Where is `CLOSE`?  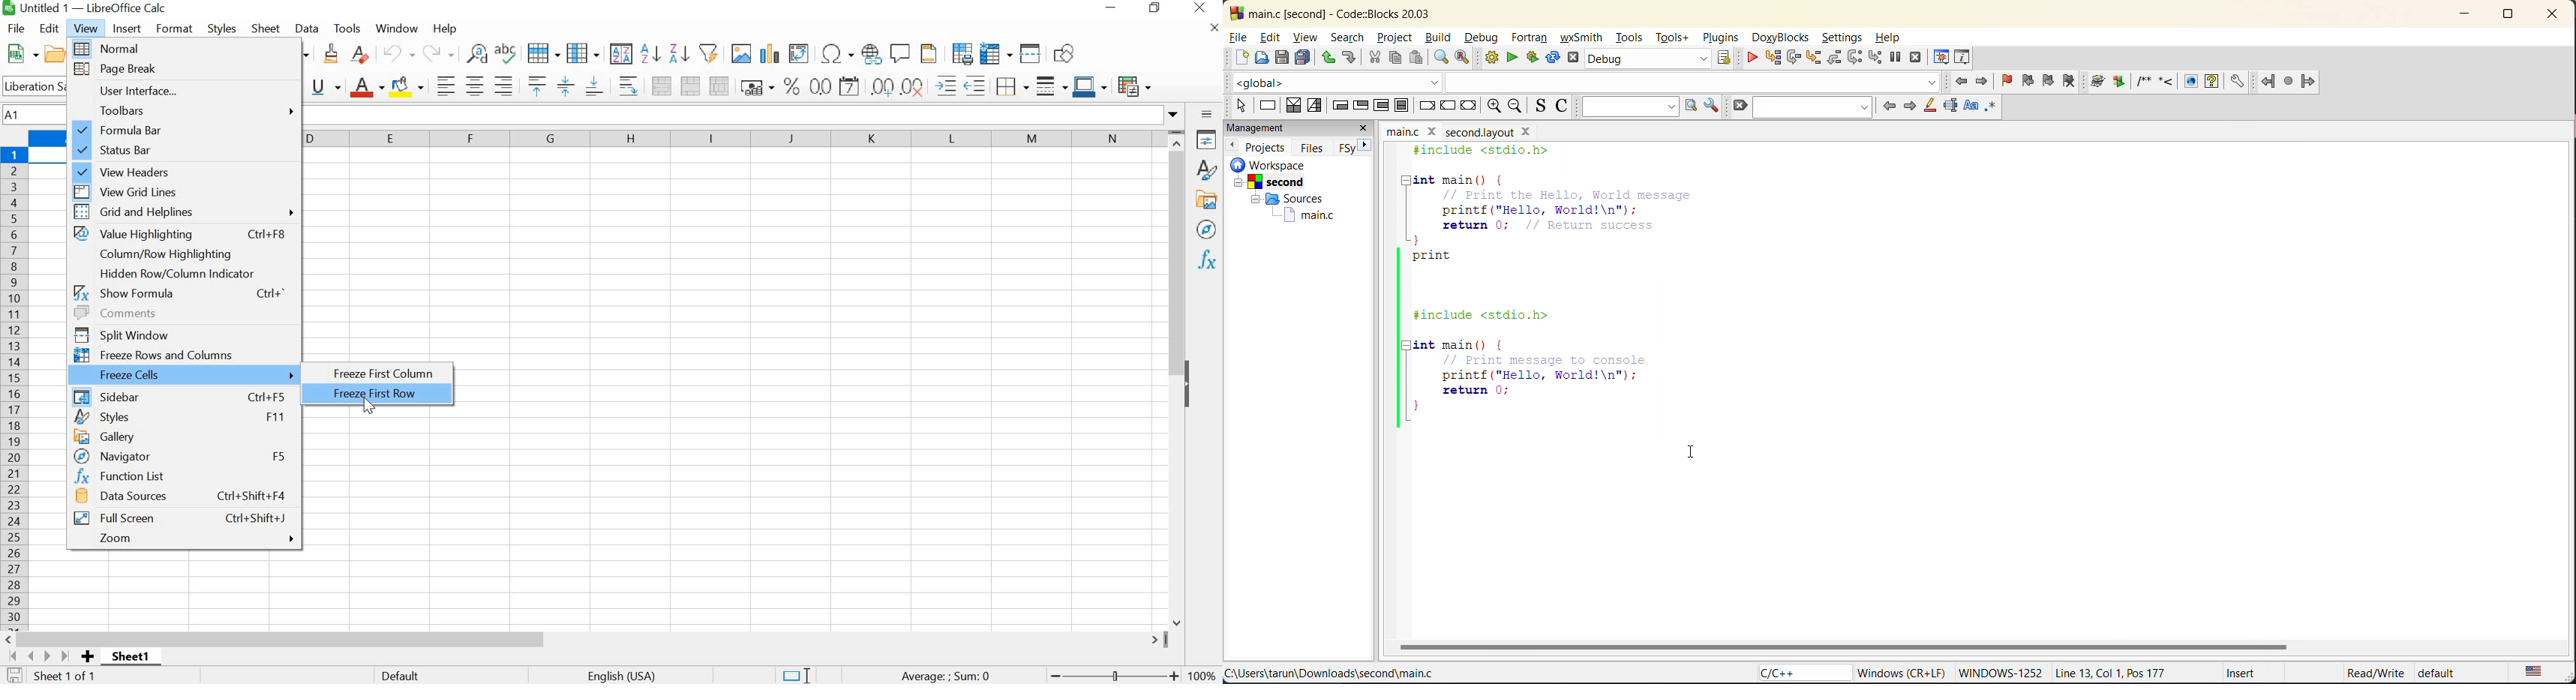 CLOSE is located at coordinates (1212, 31).